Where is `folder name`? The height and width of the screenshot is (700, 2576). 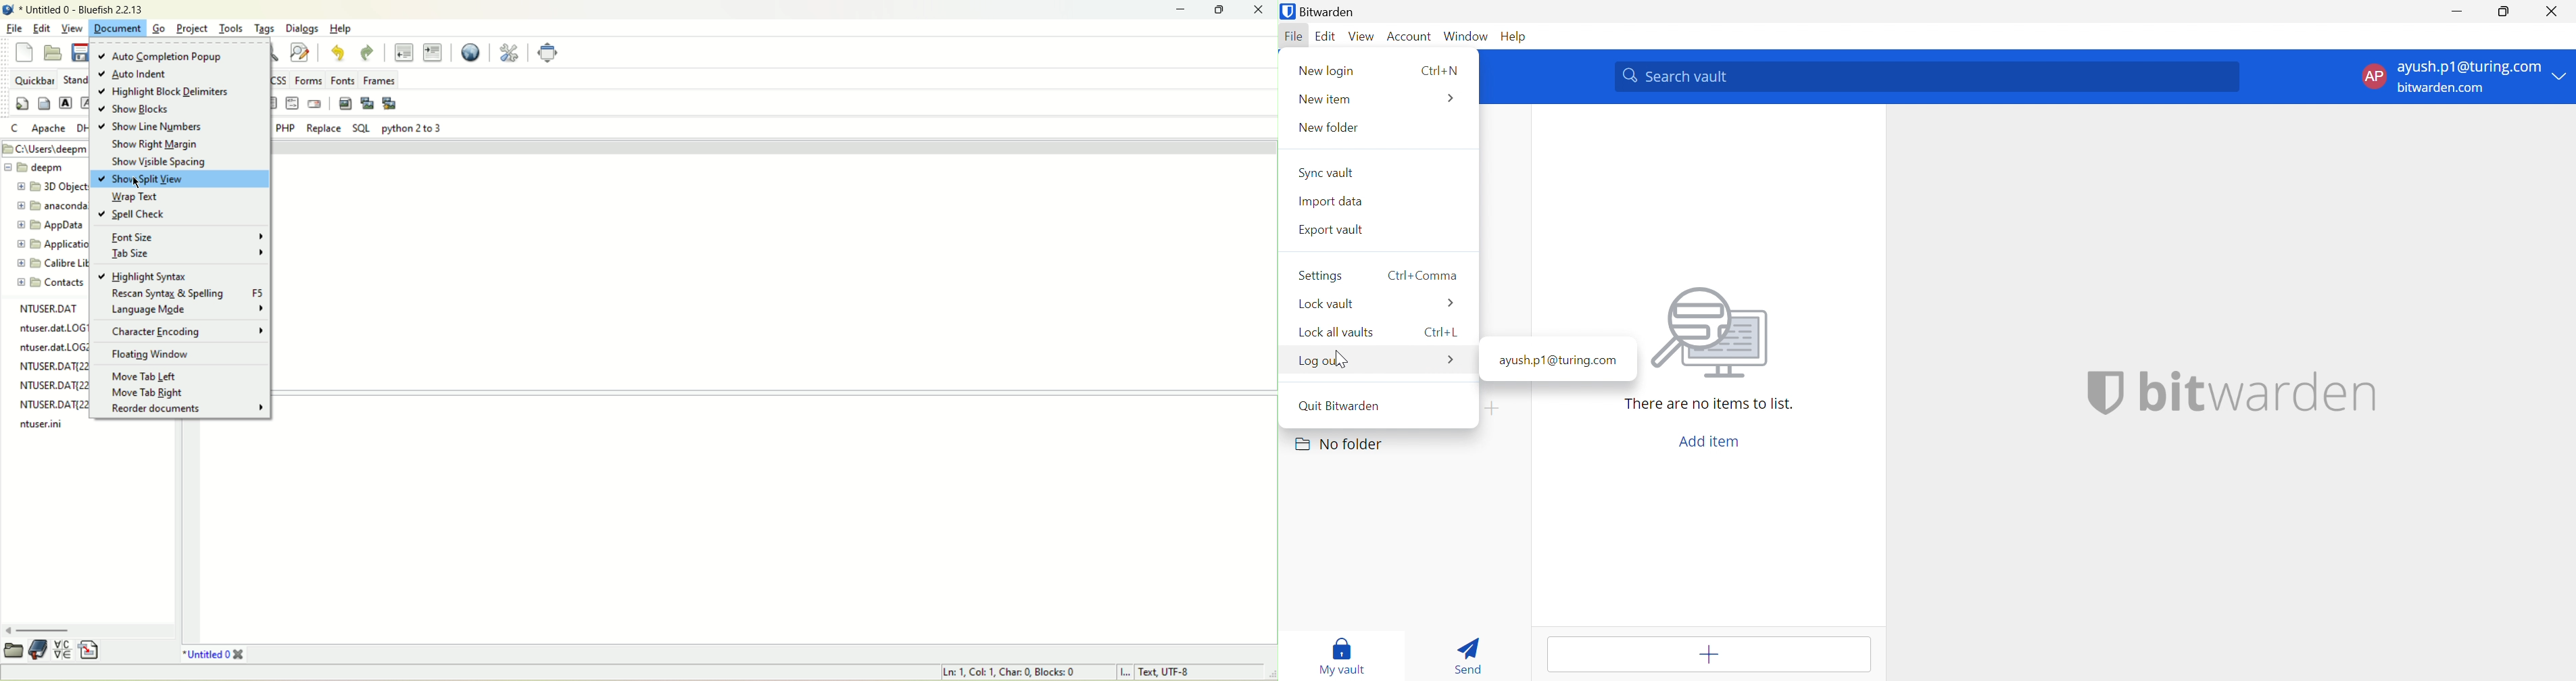
folder name is located at coordinates (47, 187).